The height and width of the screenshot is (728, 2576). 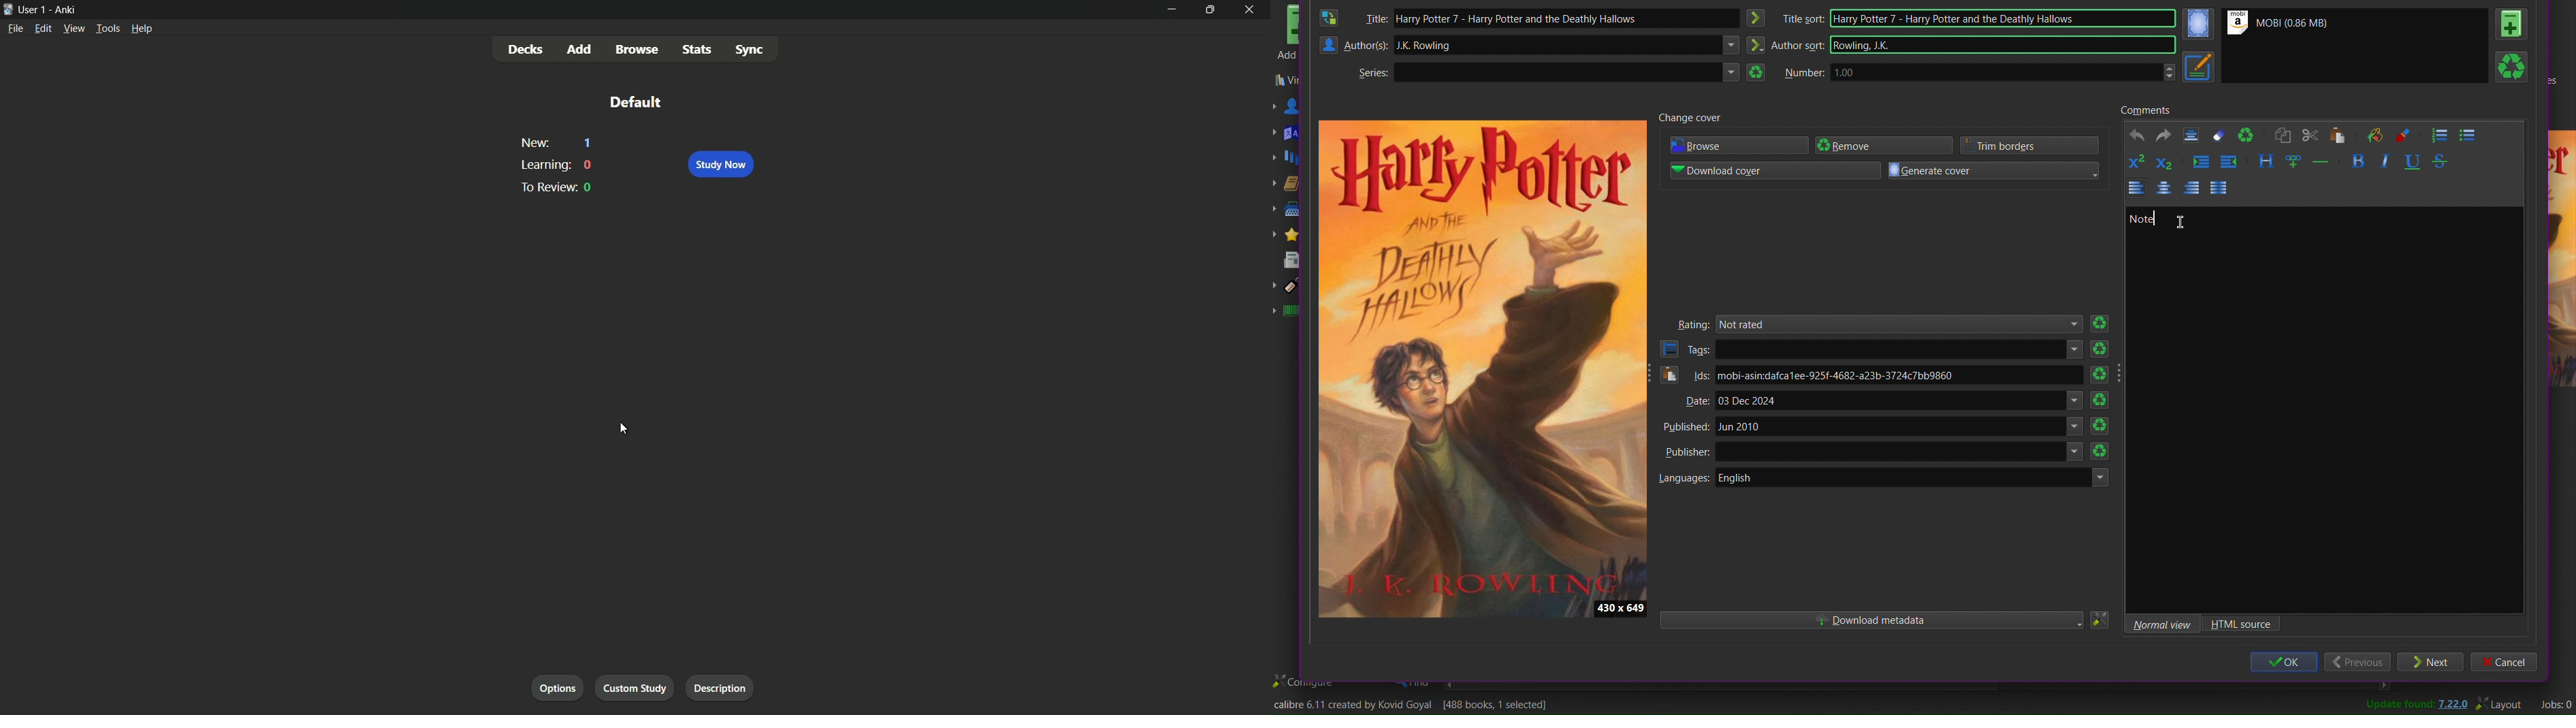 I want to click on icon, so click(x=8, y=8).